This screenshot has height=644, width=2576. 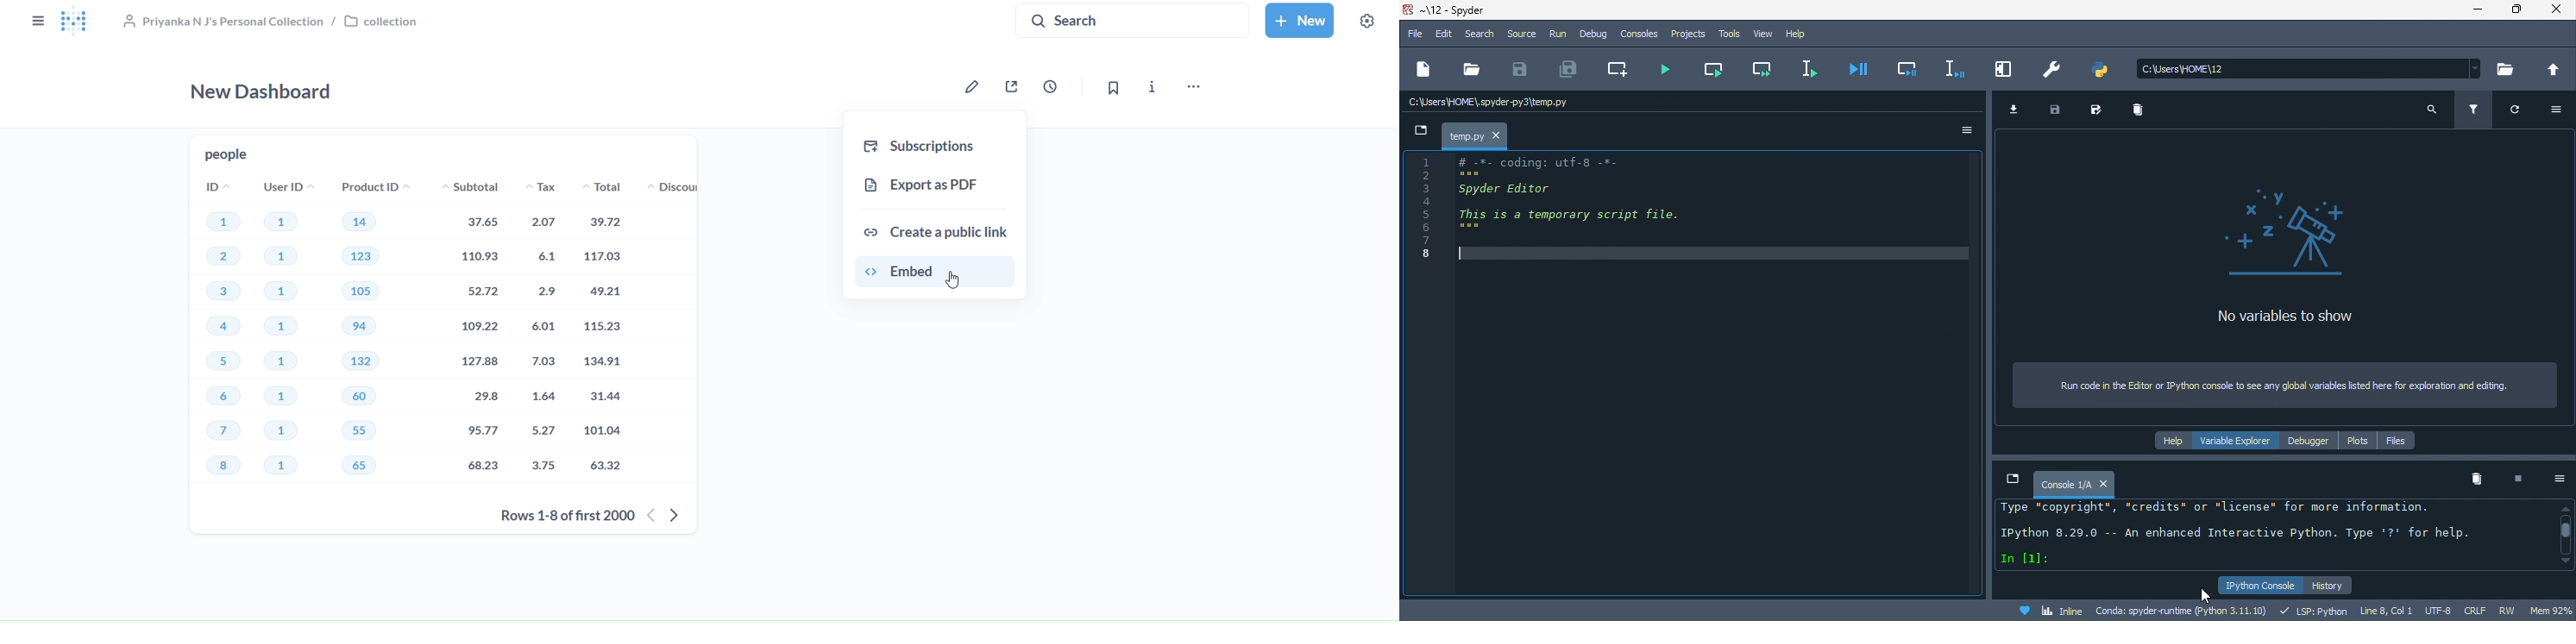 I want to click on search, so click(x=1480, y=36).